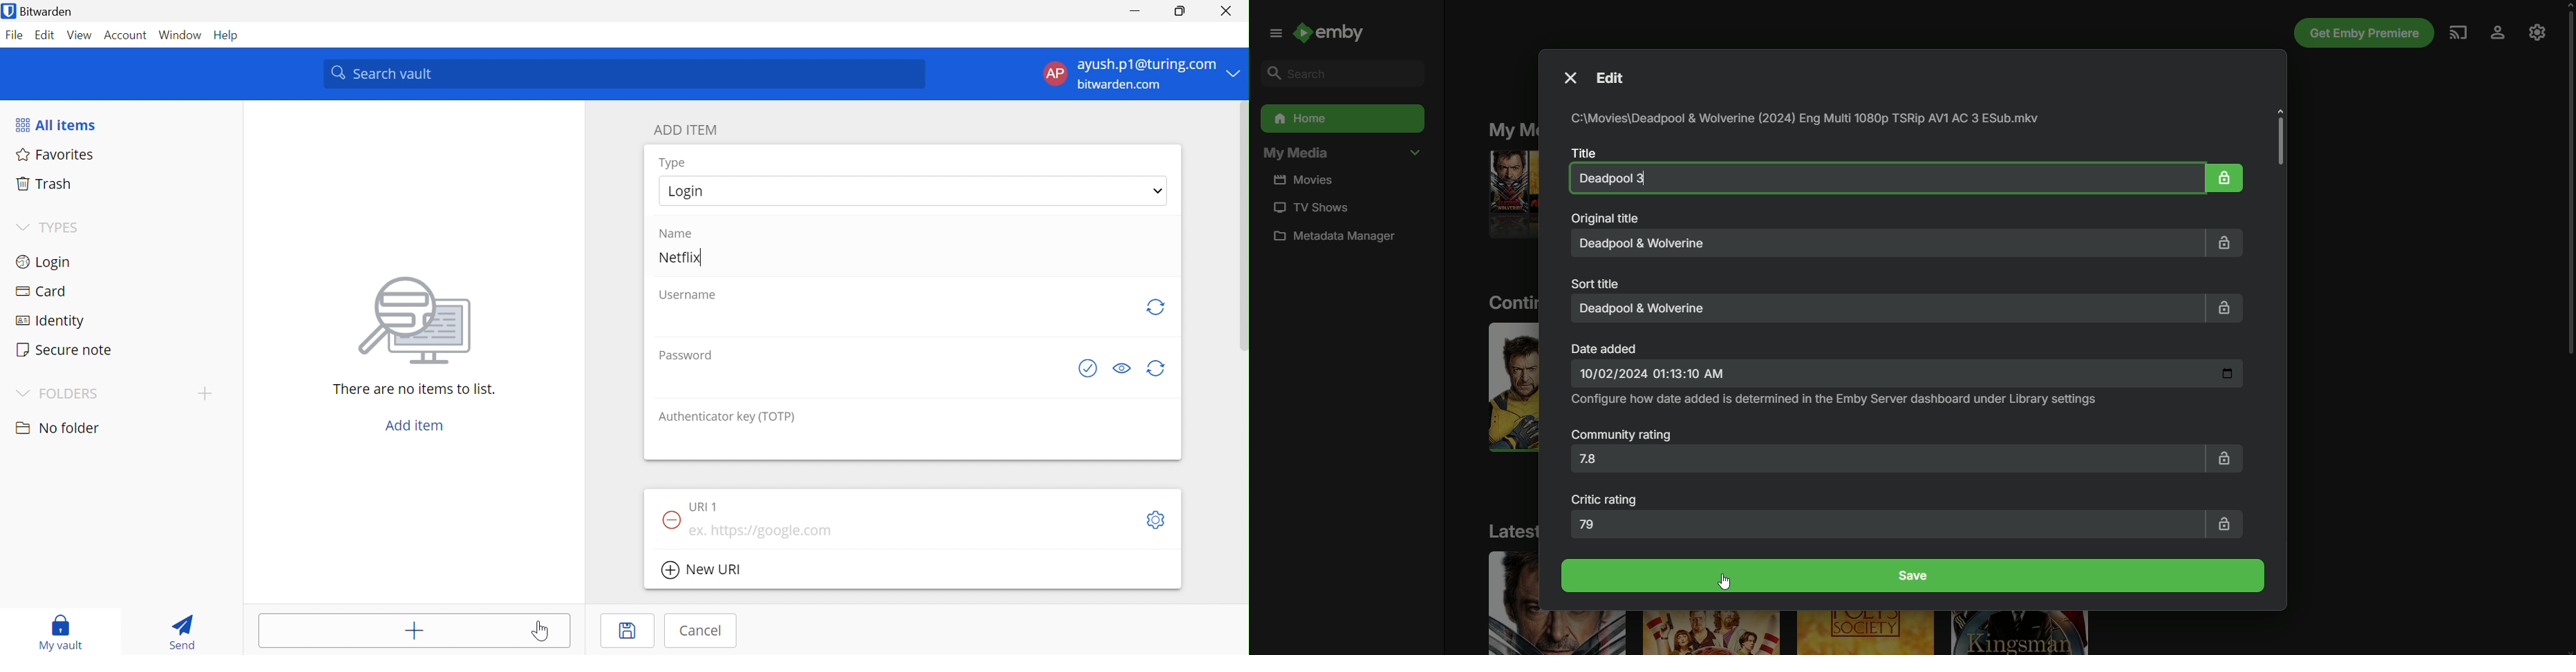  Describe the element at coordinates (1182, 12) in the screenshot. I see `Restore down` at that location.